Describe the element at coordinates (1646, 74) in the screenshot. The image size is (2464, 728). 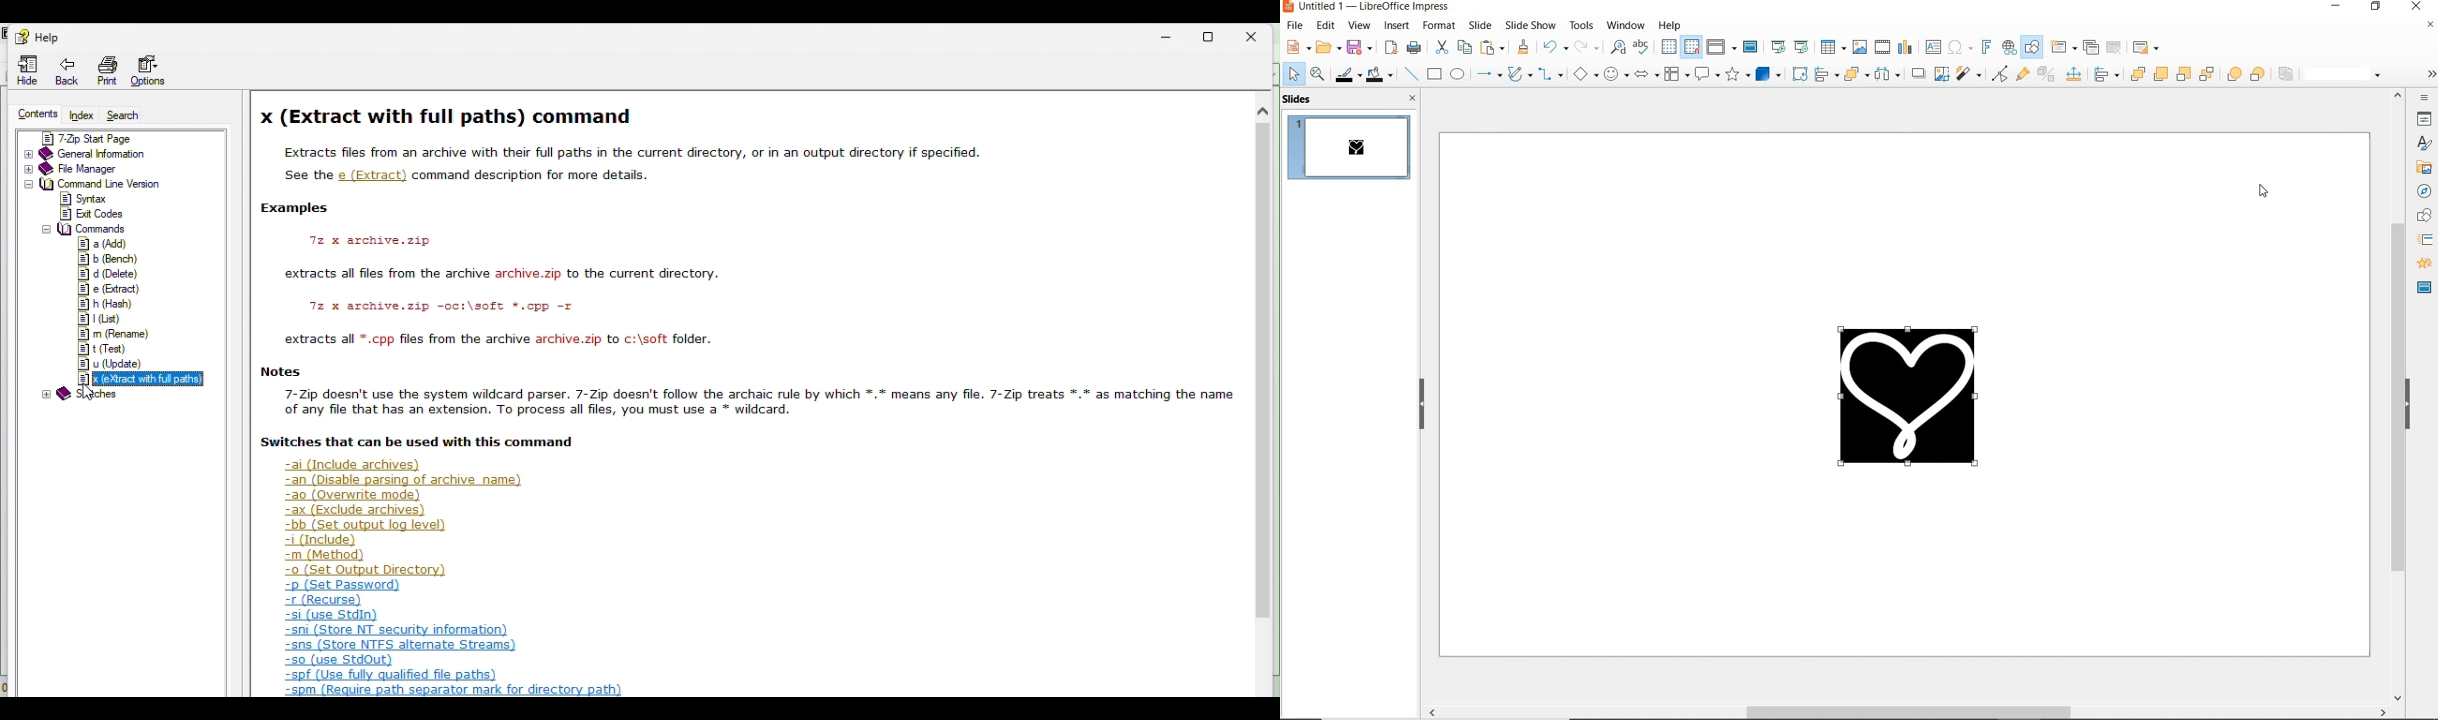
I see `block arrows` at that location.